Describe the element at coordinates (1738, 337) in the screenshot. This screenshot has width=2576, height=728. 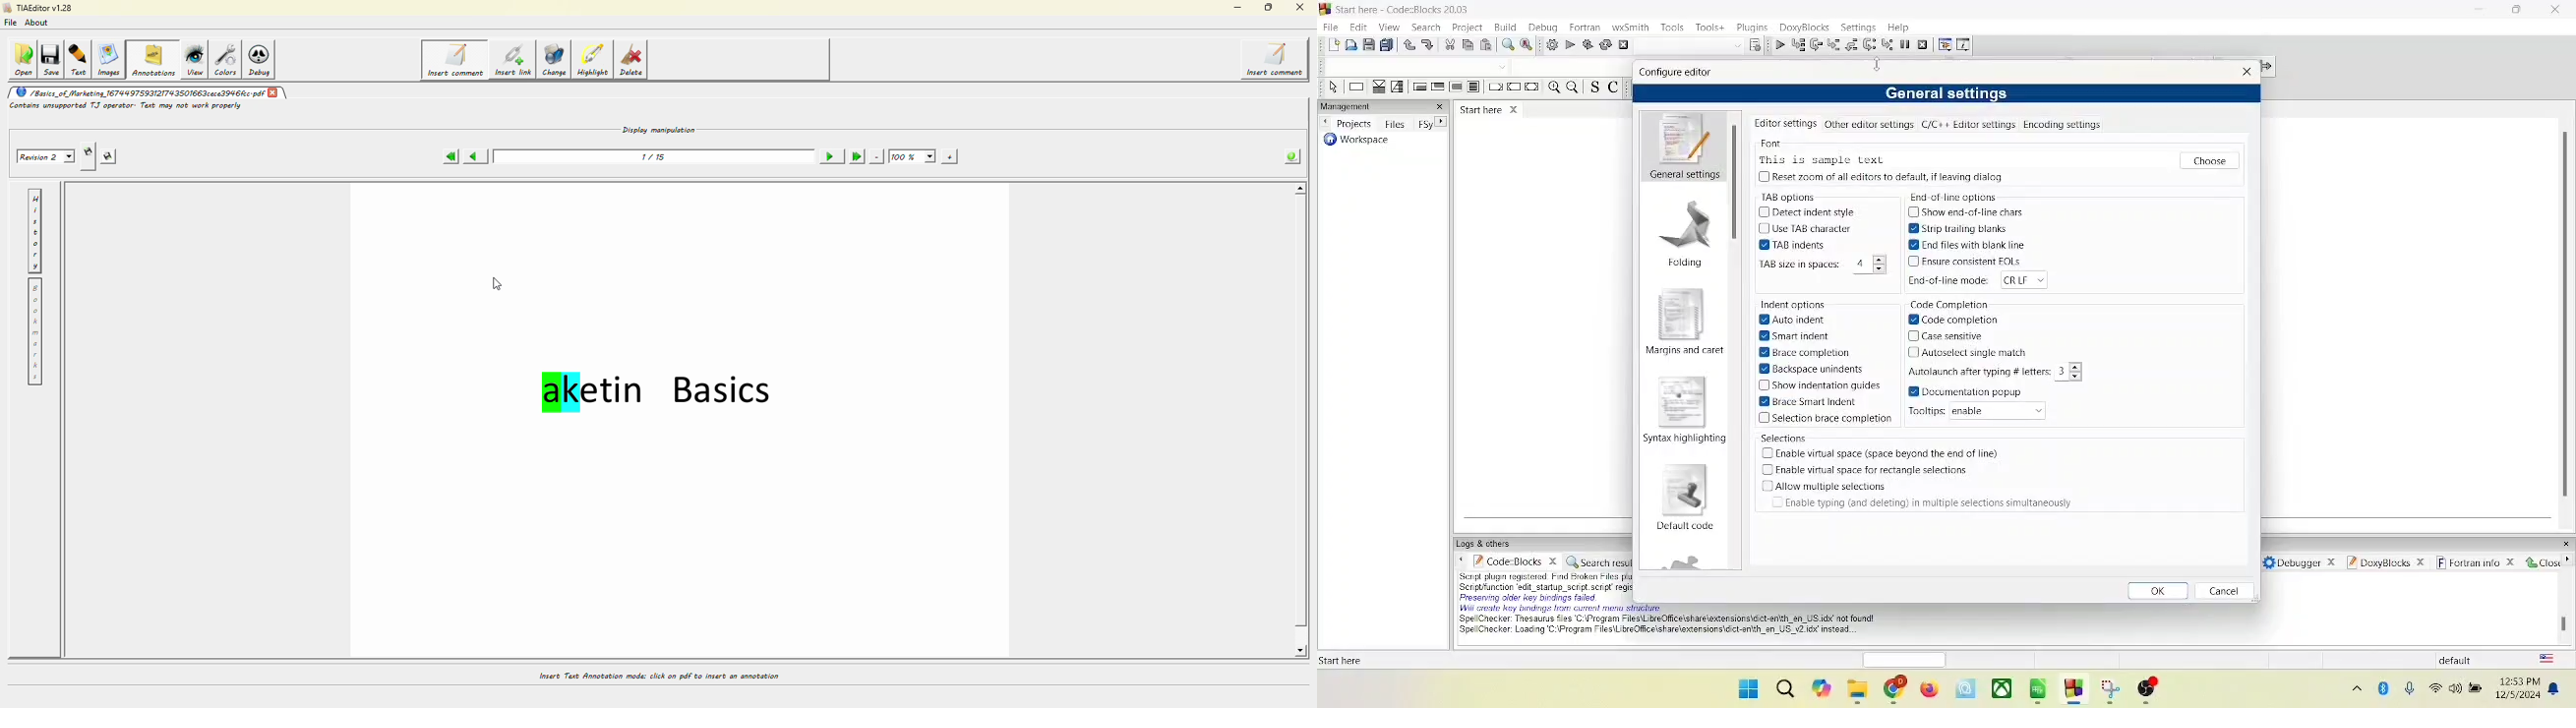
I see `scroll bar` at that location.